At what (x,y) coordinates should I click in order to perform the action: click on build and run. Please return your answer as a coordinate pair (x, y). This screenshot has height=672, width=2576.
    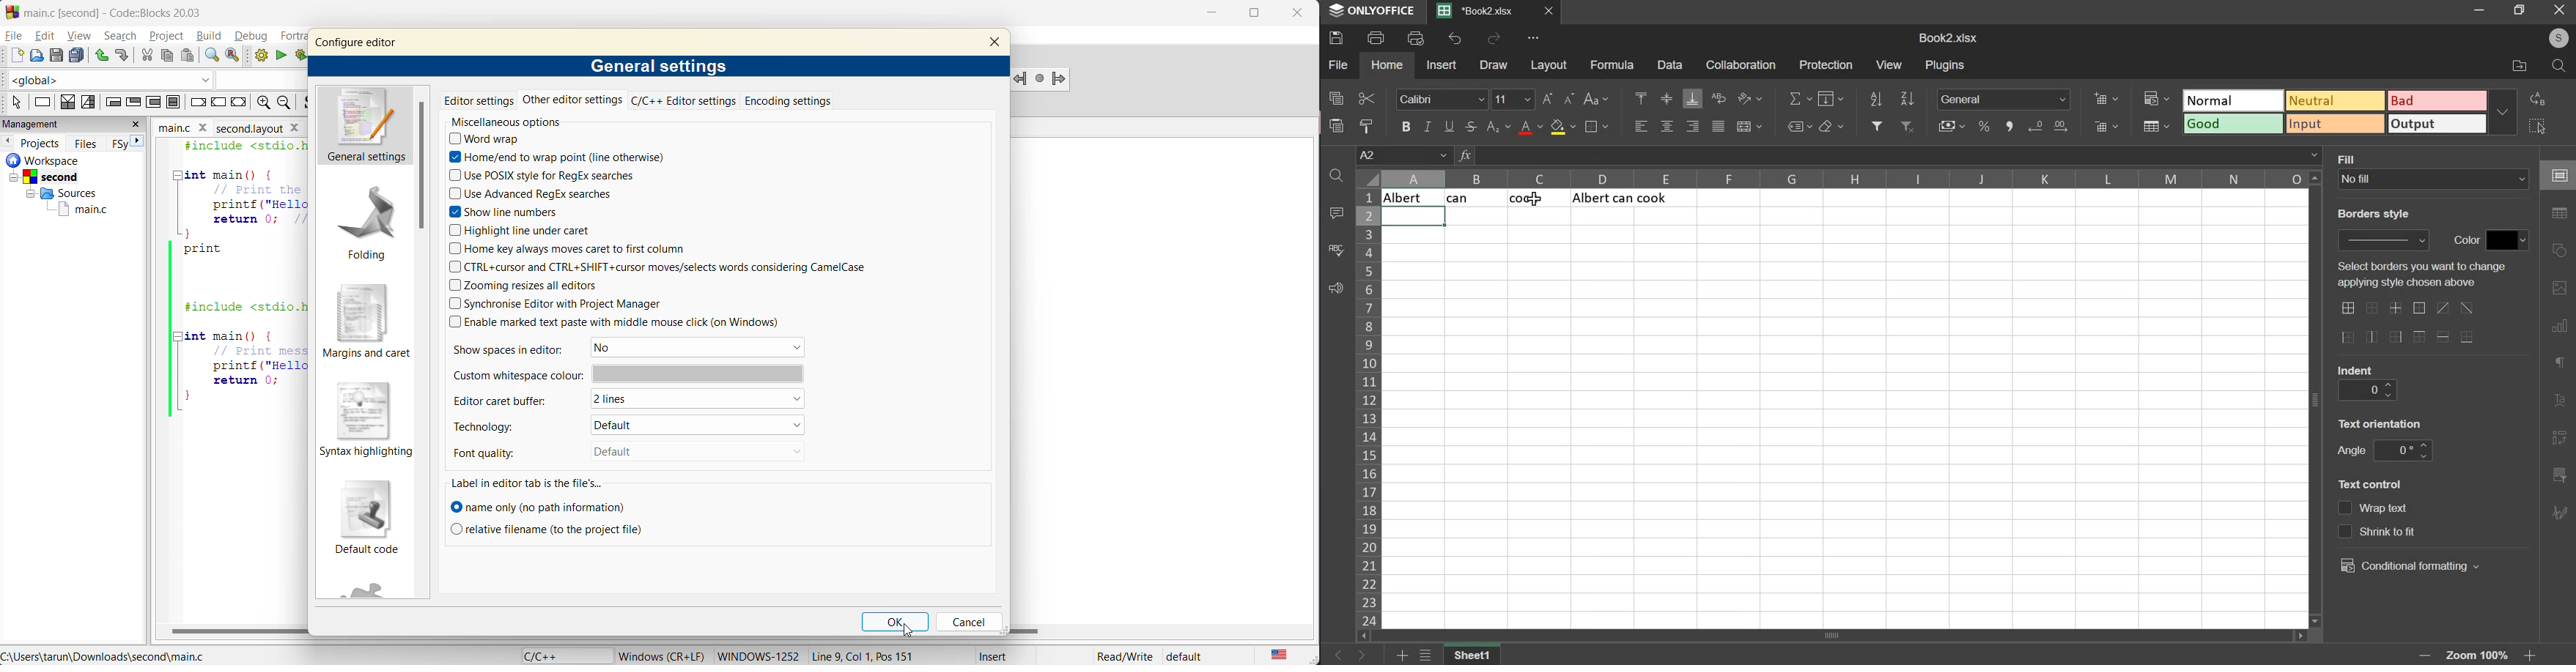
    Looking at the image, I should click on (301, 56).